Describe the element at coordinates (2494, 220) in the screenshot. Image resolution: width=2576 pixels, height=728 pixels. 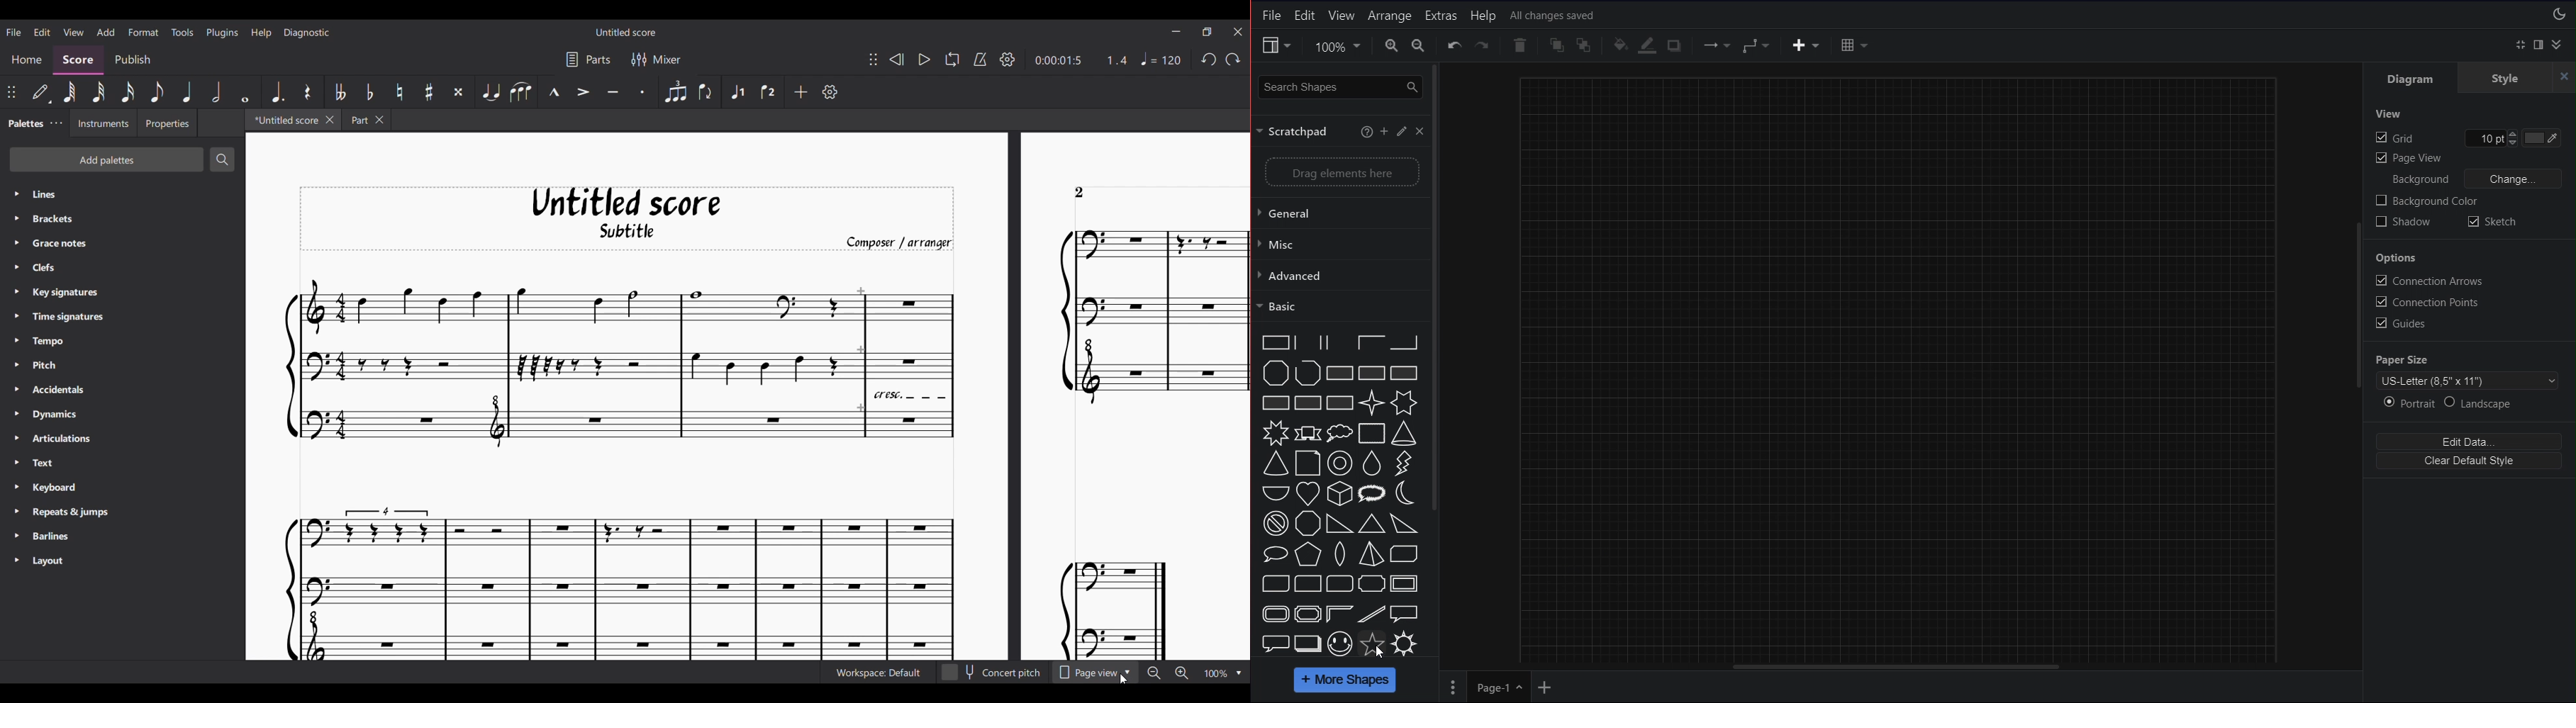
I see `Sketch` at that location.